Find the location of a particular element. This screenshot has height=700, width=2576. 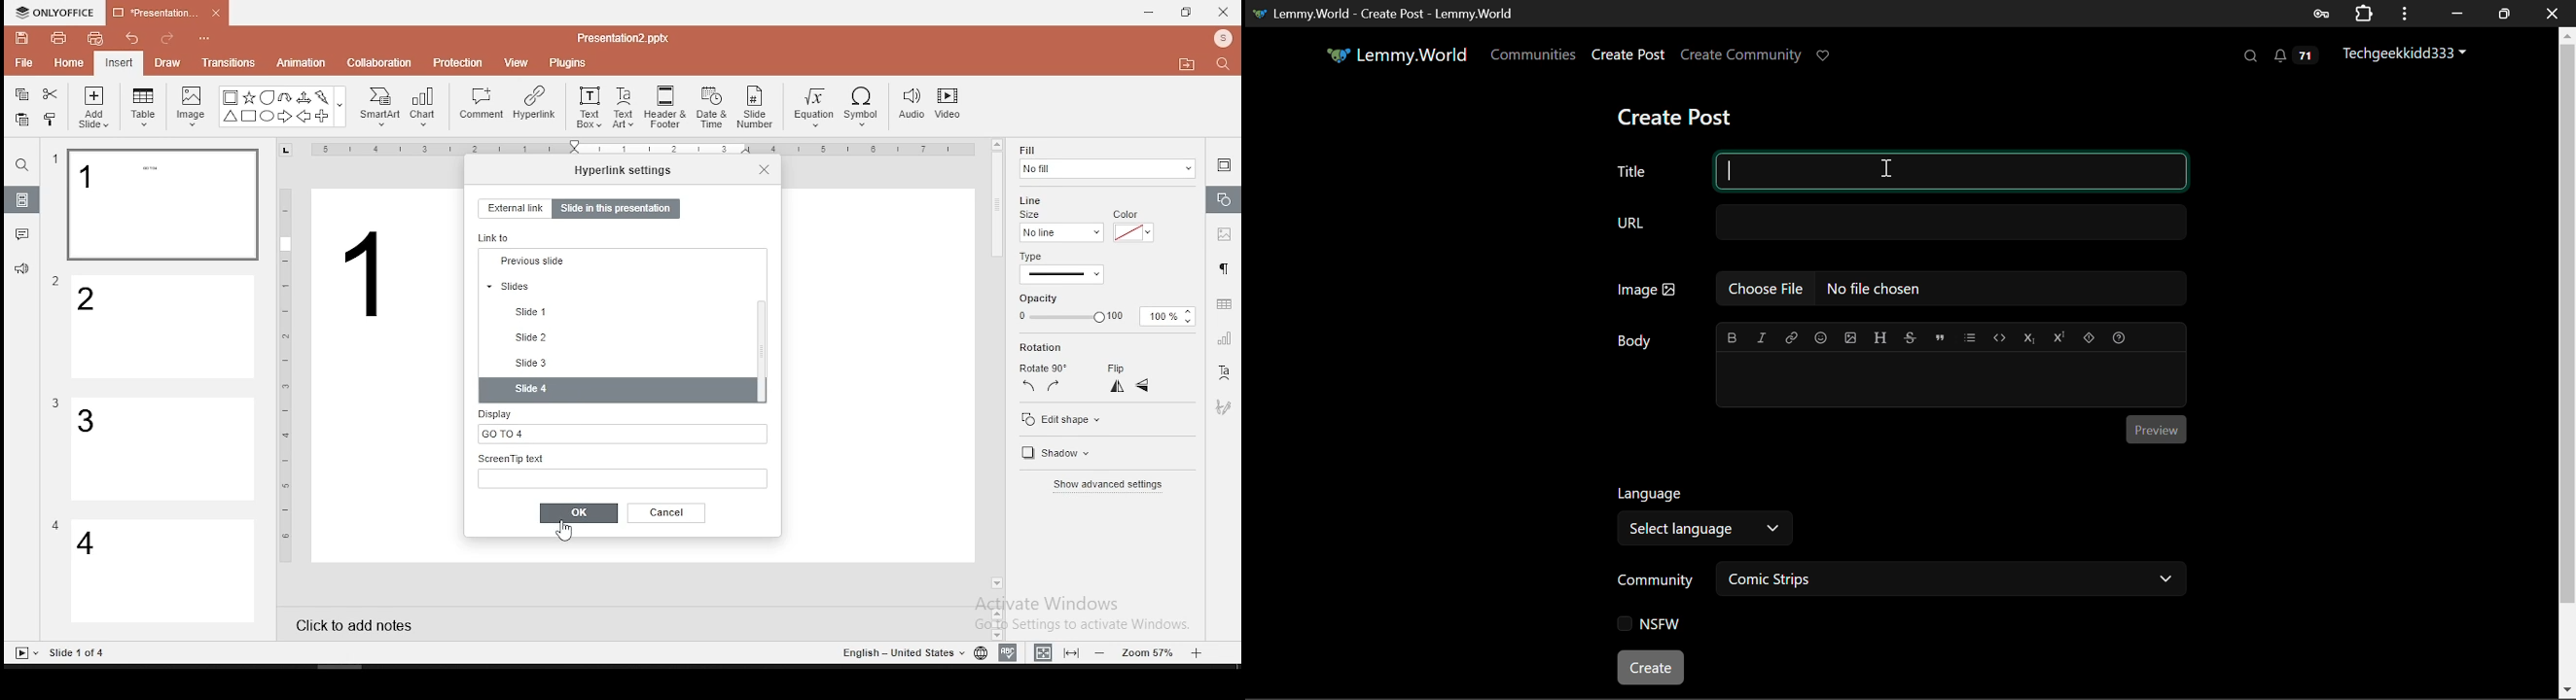

Arrow Left is located at coordinates (304, 117).